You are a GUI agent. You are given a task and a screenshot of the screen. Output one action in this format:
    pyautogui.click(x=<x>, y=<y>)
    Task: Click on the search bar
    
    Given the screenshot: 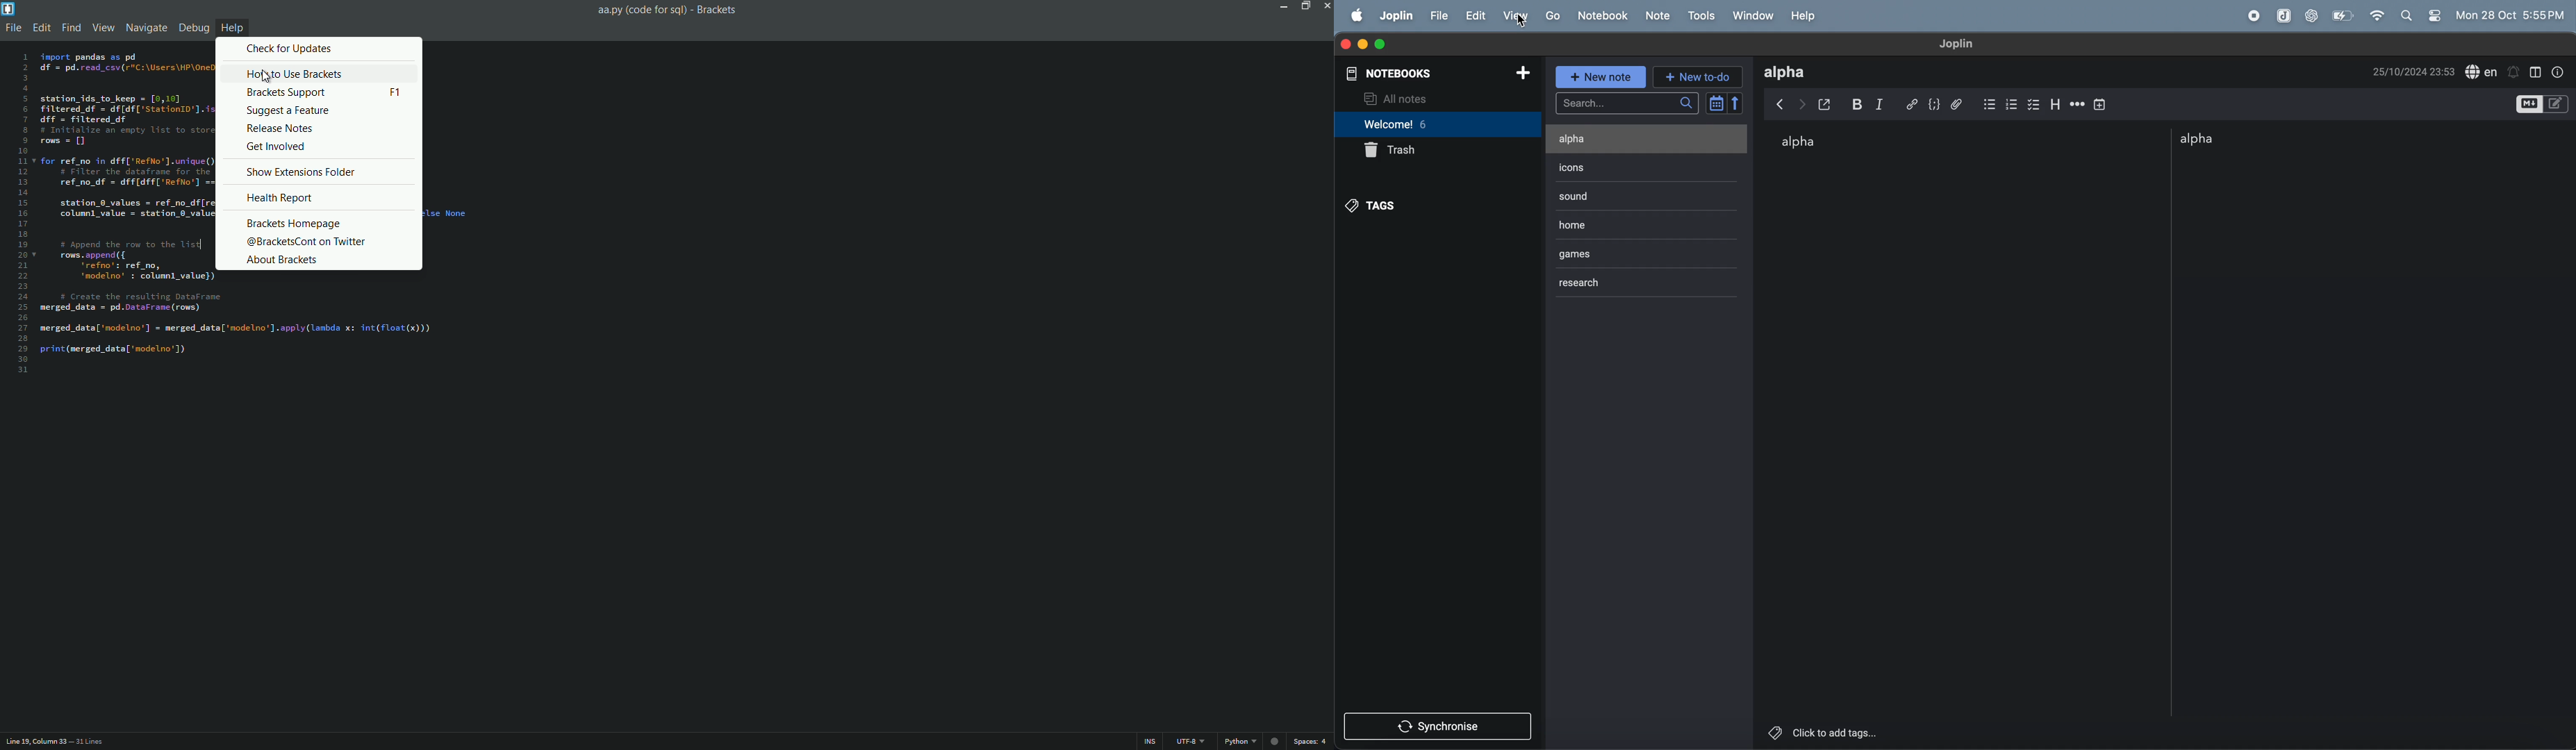 What is the action you would take?
    pyautogui.click(x=1626, y=104)
    